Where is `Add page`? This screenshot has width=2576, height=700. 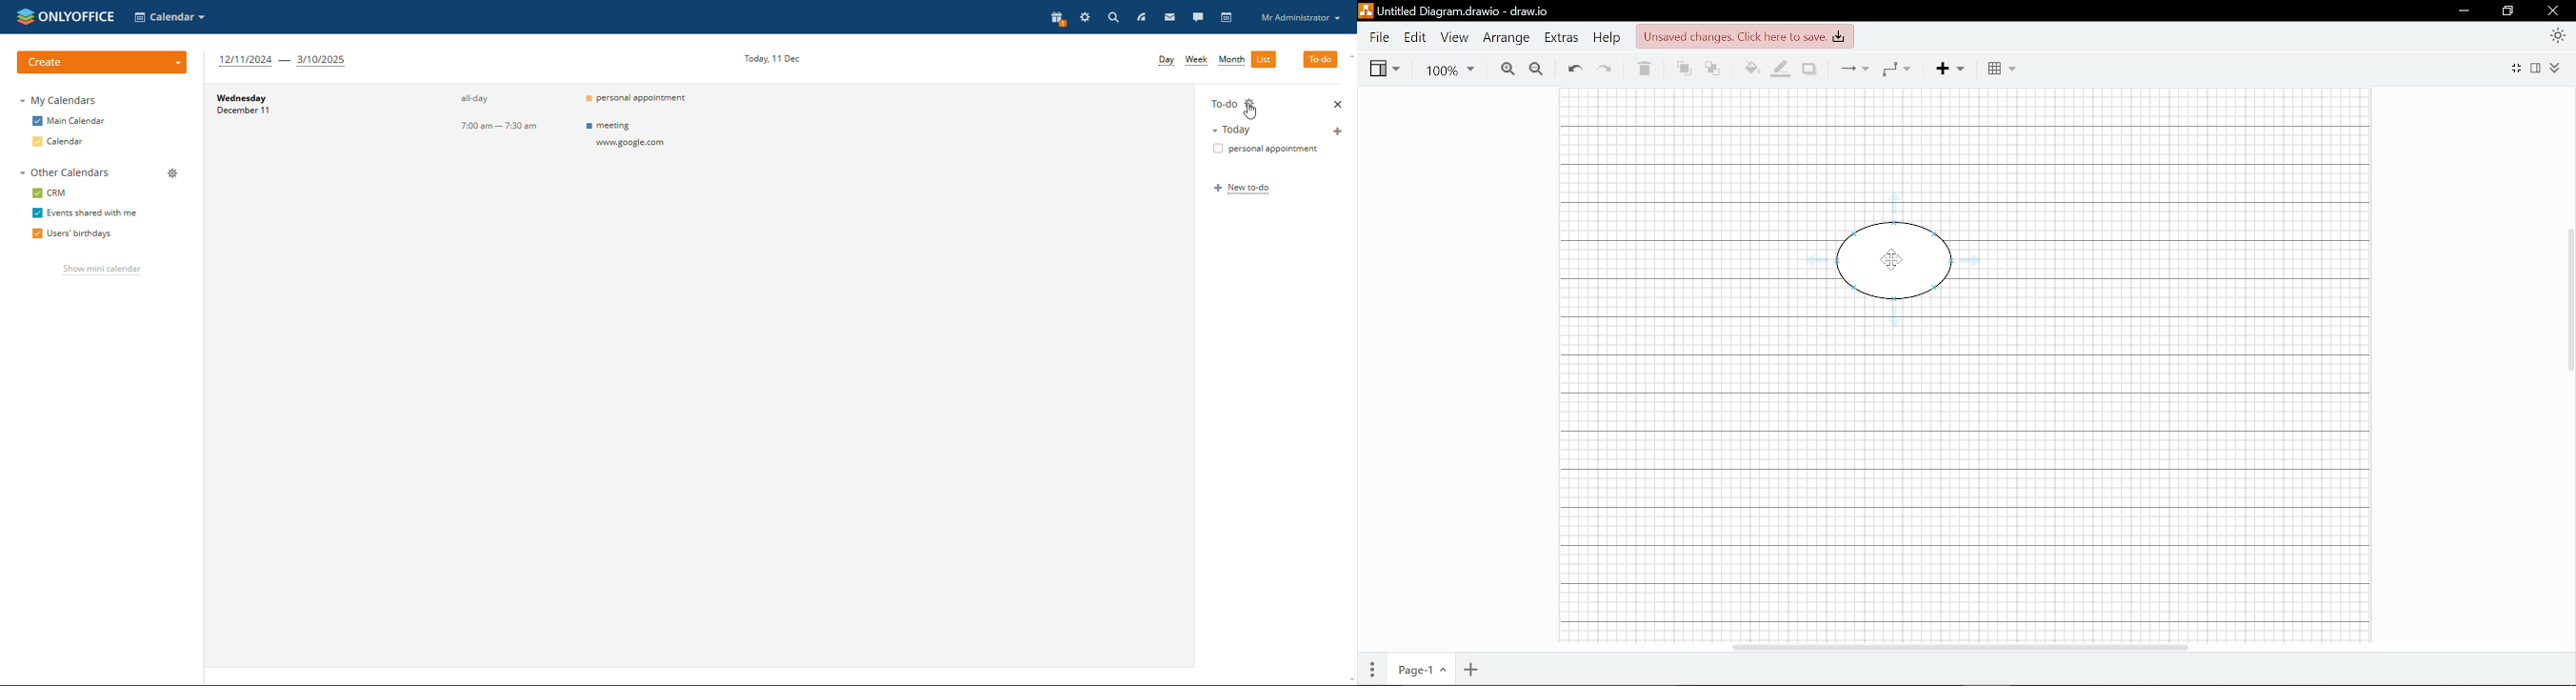 Add page is located at coordinates (1468, 671).